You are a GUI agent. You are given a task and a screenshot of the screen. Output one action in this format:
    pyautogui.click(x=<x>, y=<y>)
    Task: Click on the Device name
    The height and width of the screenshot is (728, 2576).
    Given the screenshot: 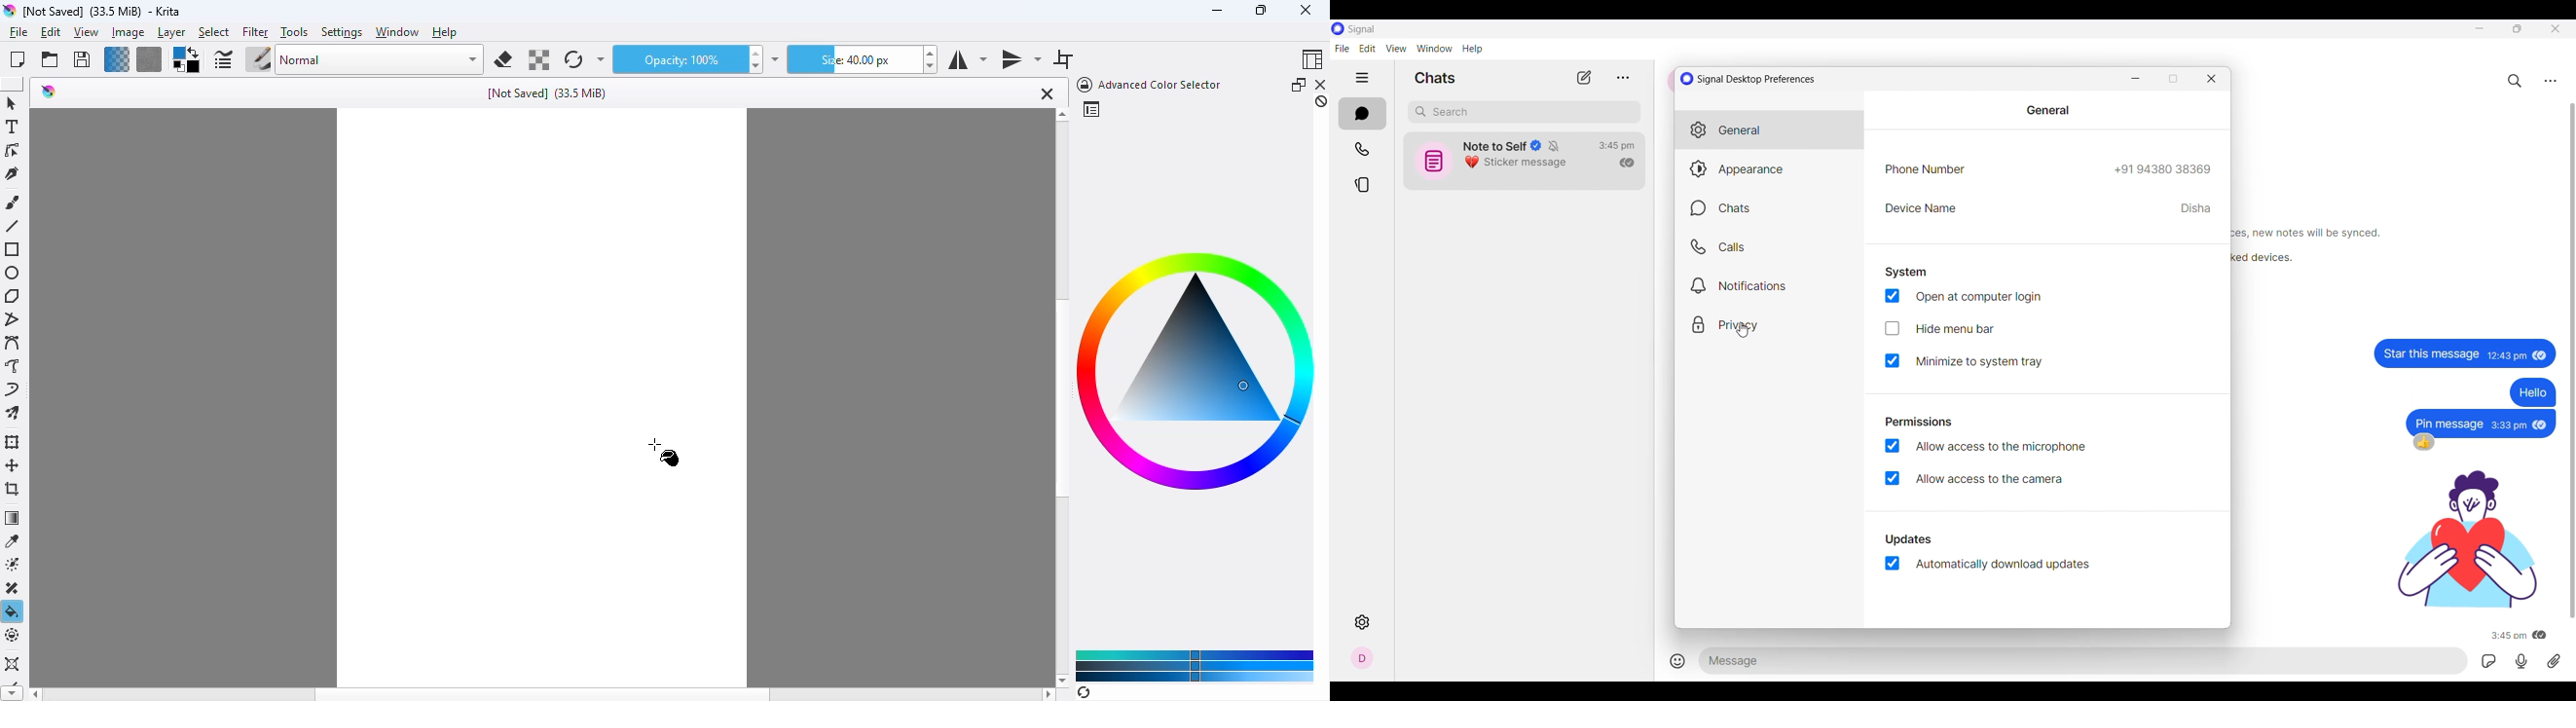 What is the action you would take?
    pyautogui.click(x=2046, y=208)
    